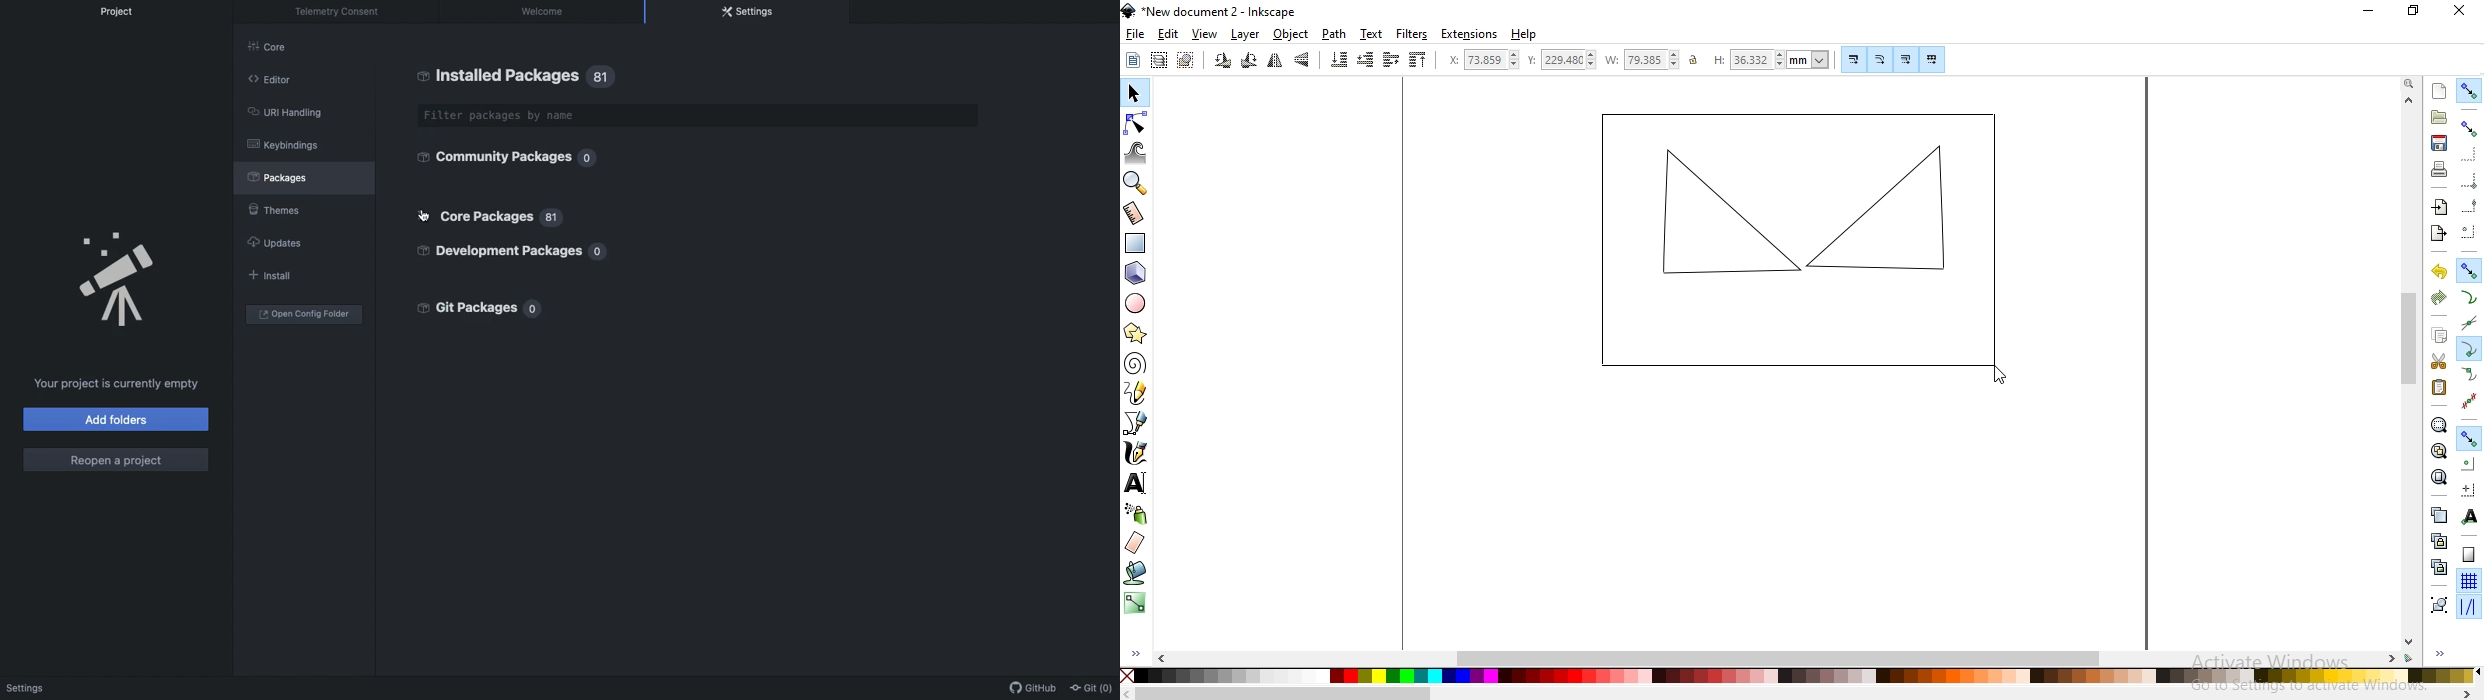 This screenshot has height=700, width=2492. I want to click on 0, so click(601, 253).